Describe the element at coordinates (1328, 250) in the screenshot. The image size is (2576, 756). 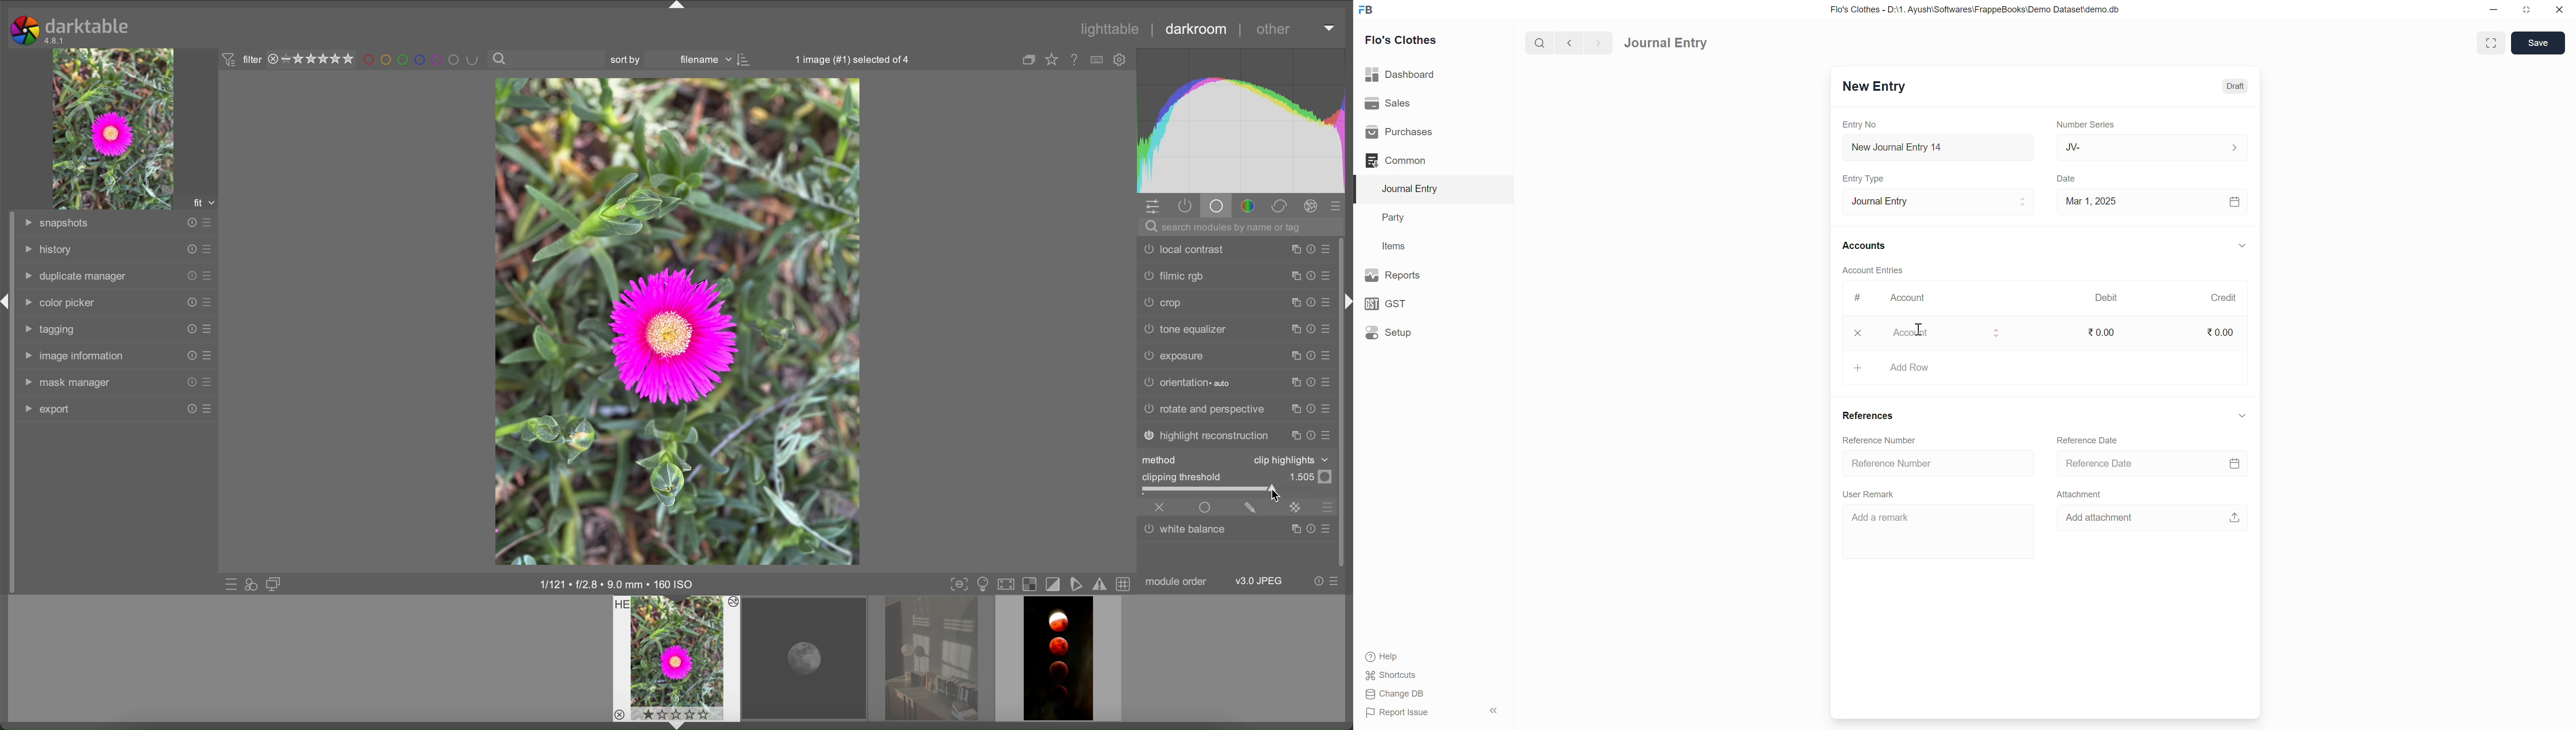
I see `presets` at that location.